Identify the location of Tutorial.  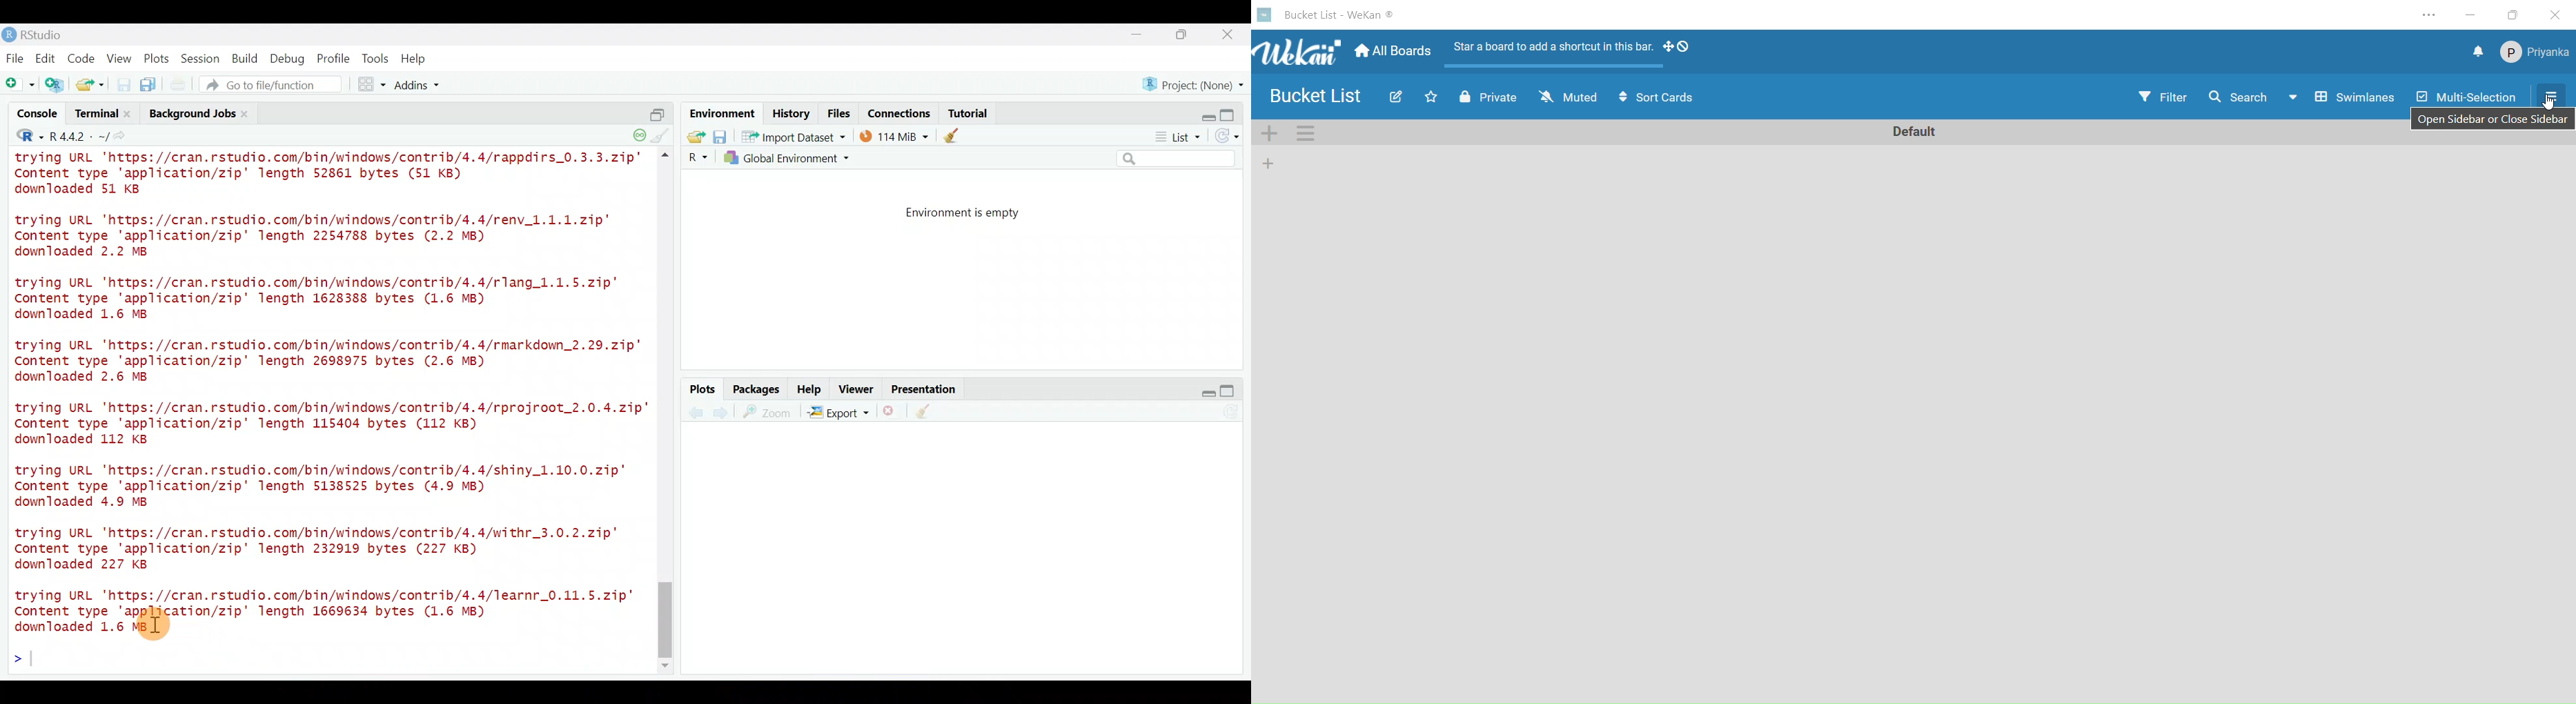
(967, 111).